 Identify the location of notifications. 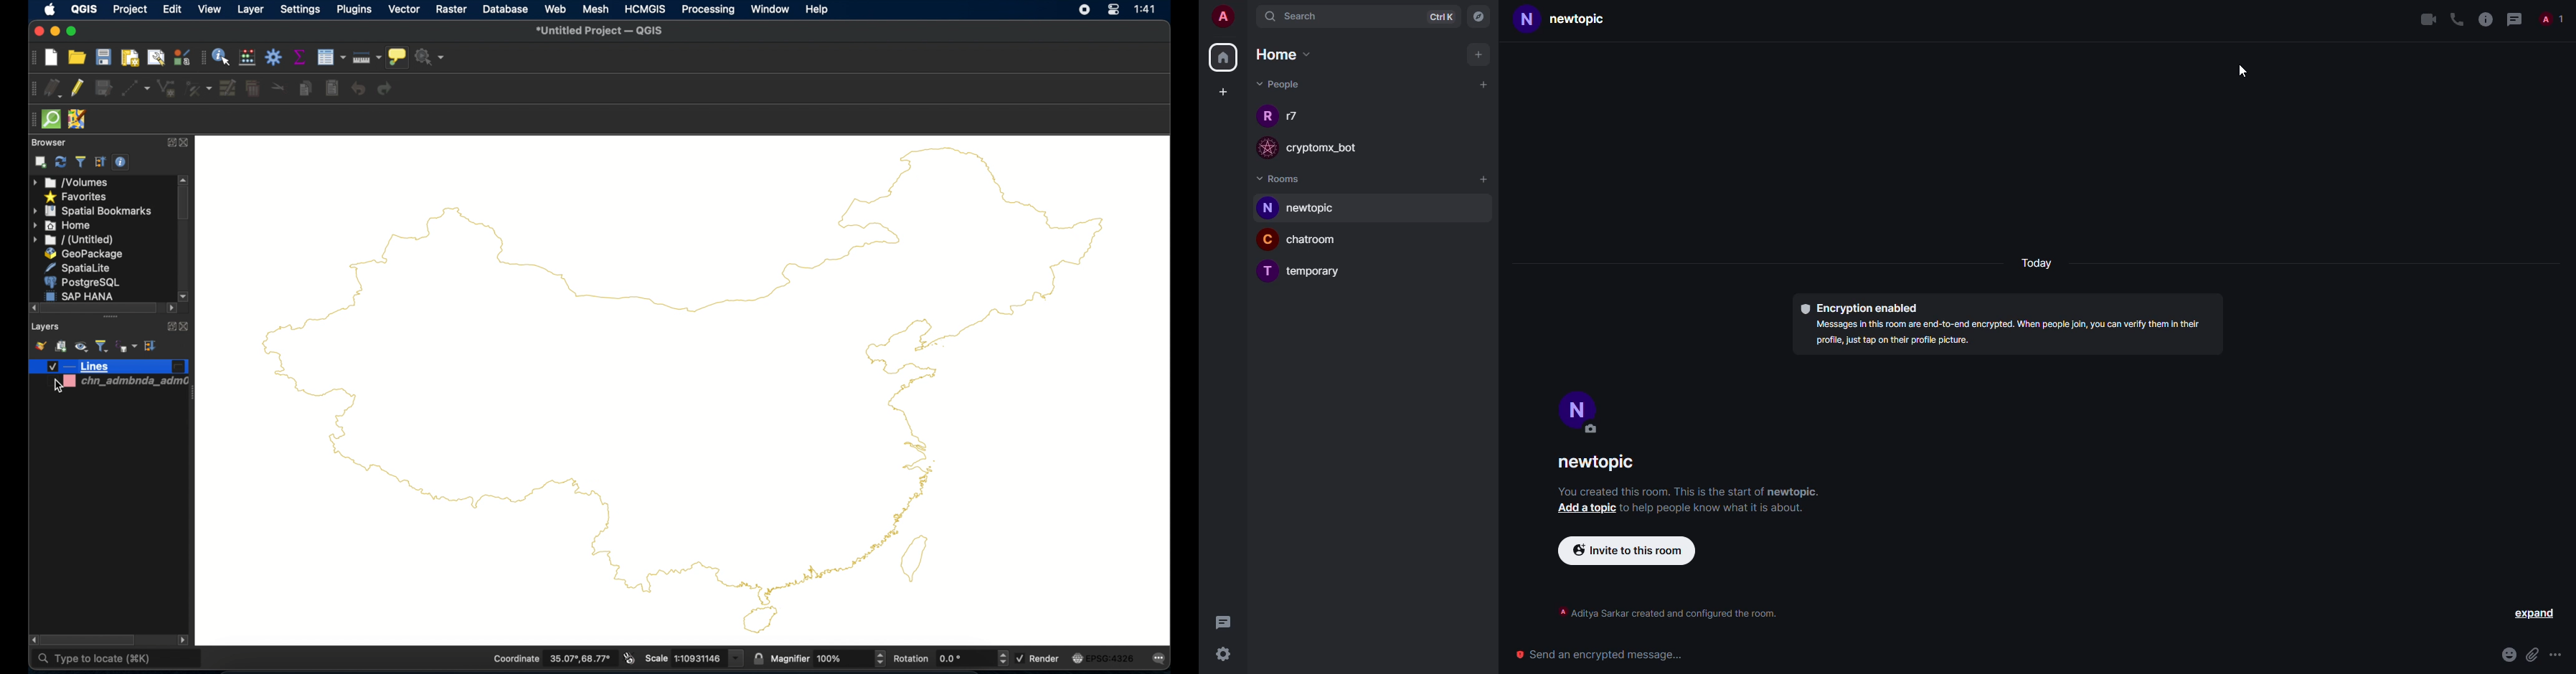
(2553, 20).